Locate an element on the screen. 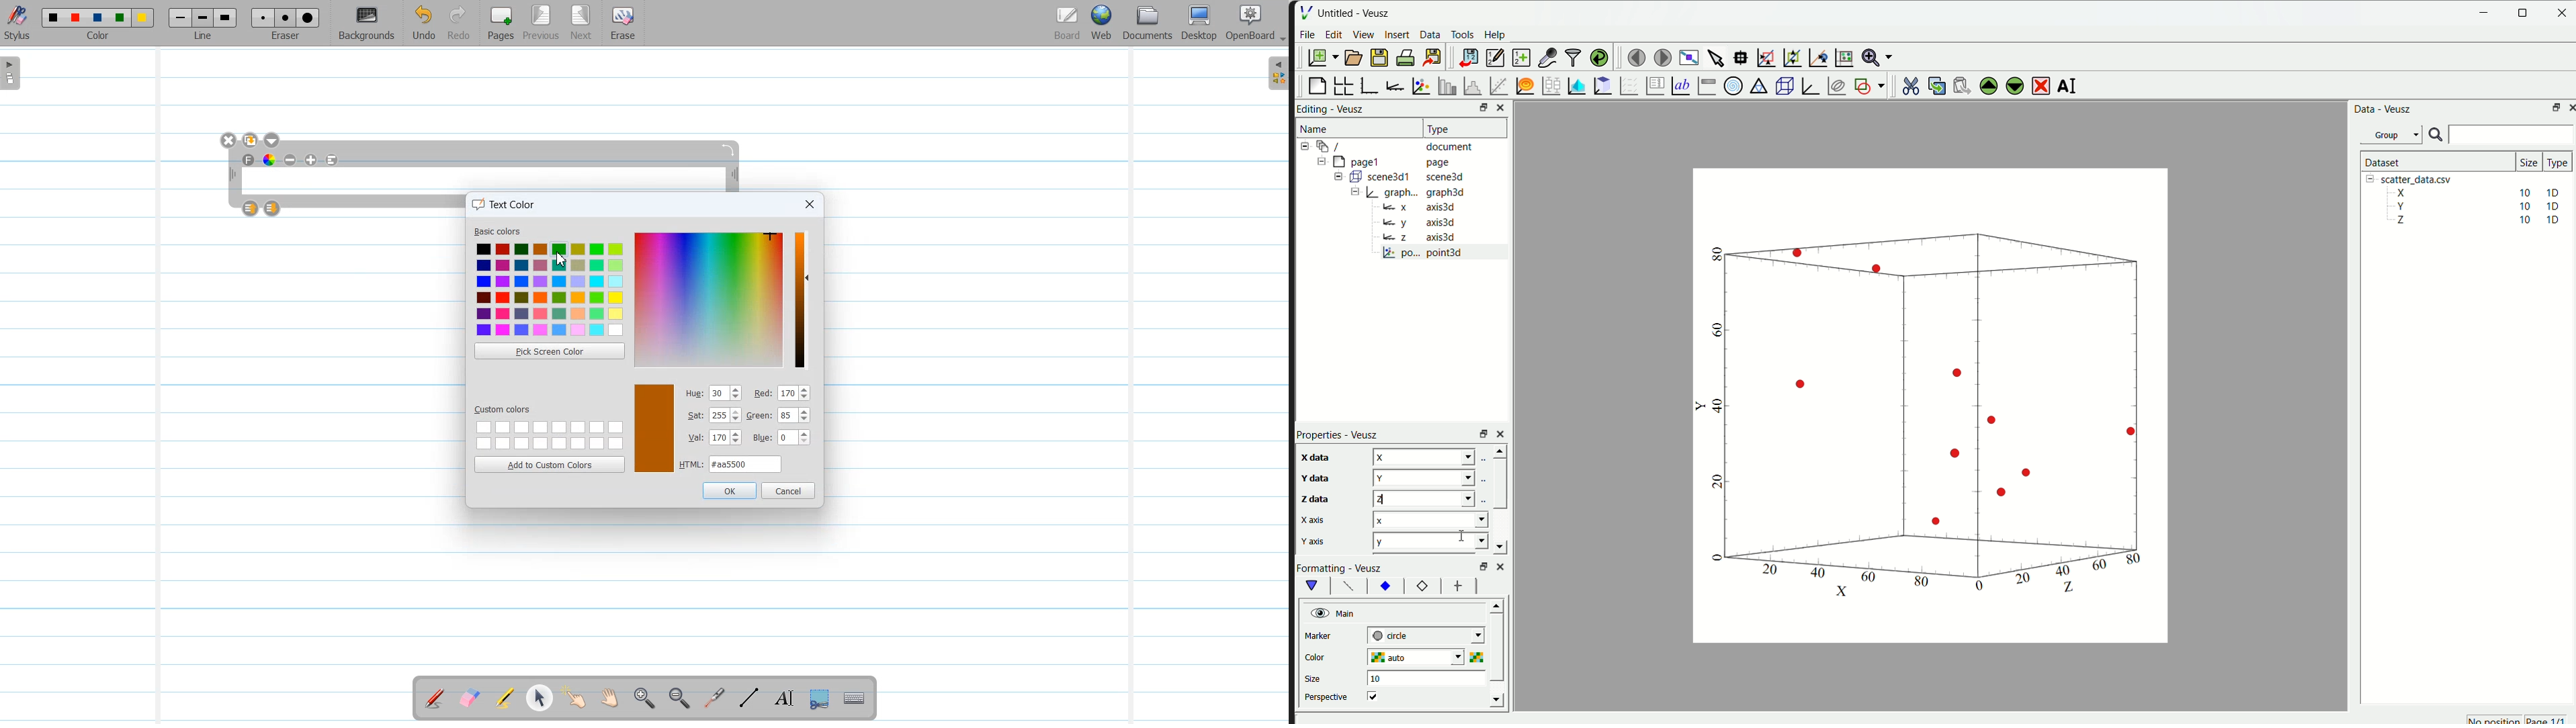 The width and height of the screenshot is (2576, 728). Vertical color shade adjuster is located at coordinates (801, 300).